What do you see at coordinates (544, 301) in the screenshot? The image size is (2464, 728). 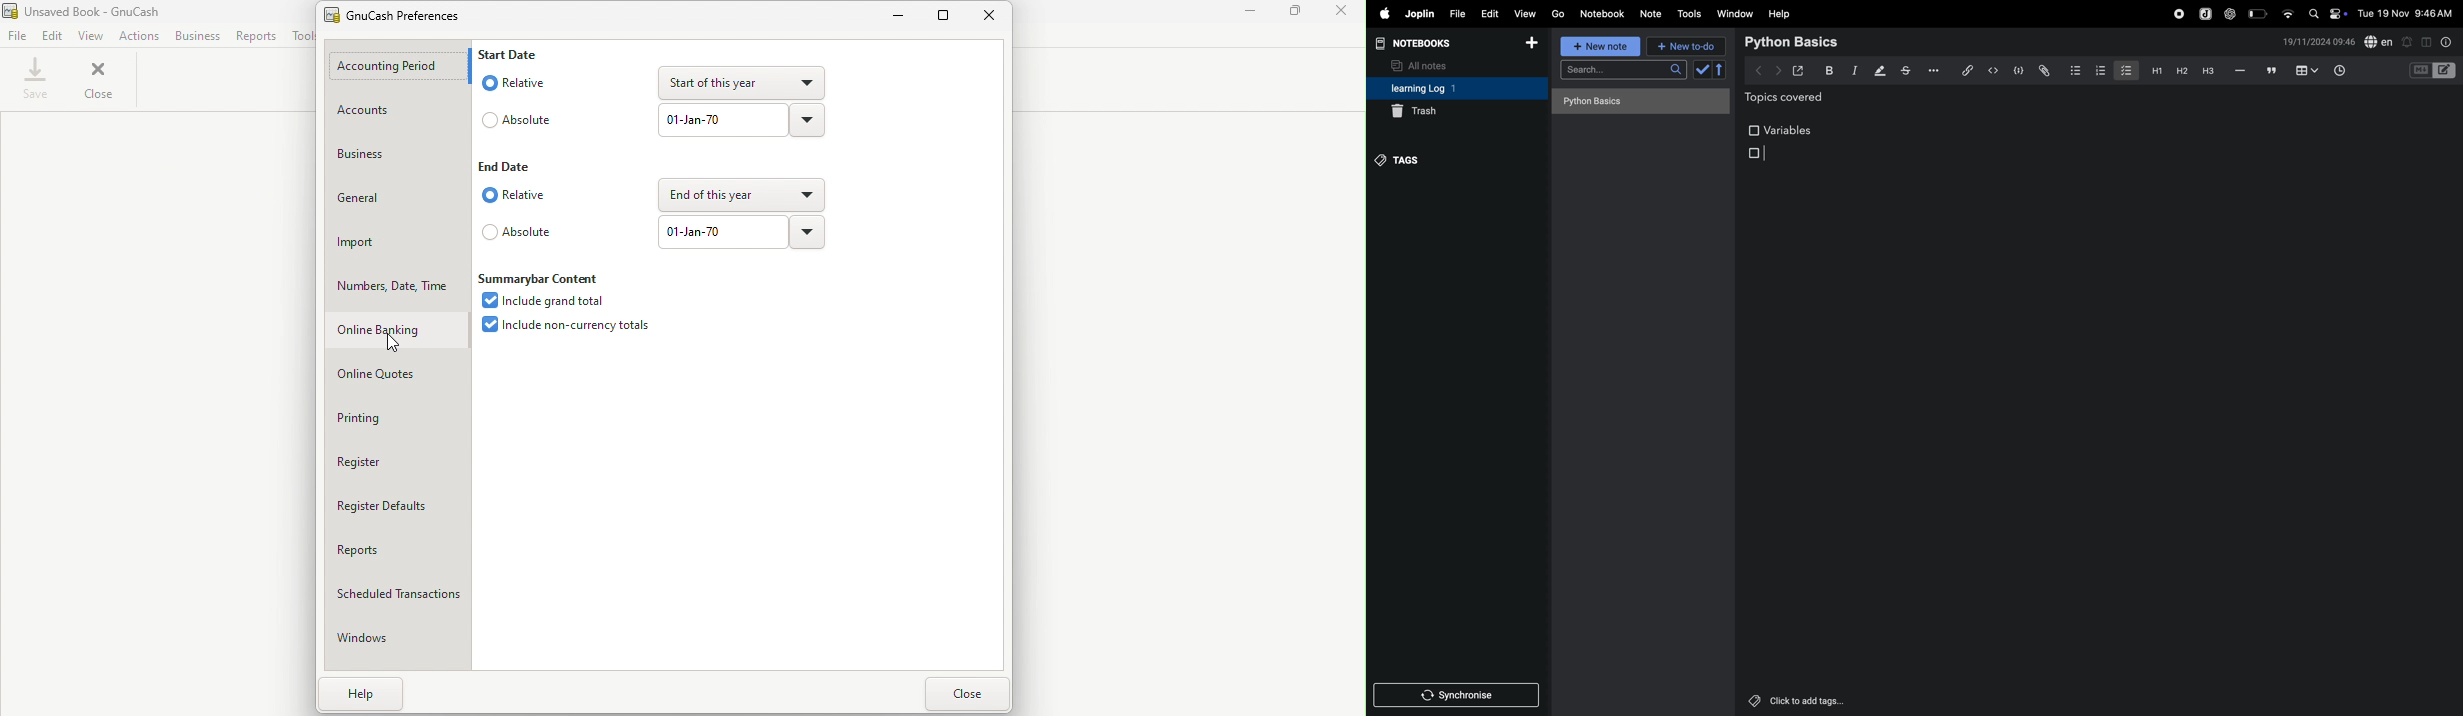 I see `Include grand total` at bounding box center [544, 301].